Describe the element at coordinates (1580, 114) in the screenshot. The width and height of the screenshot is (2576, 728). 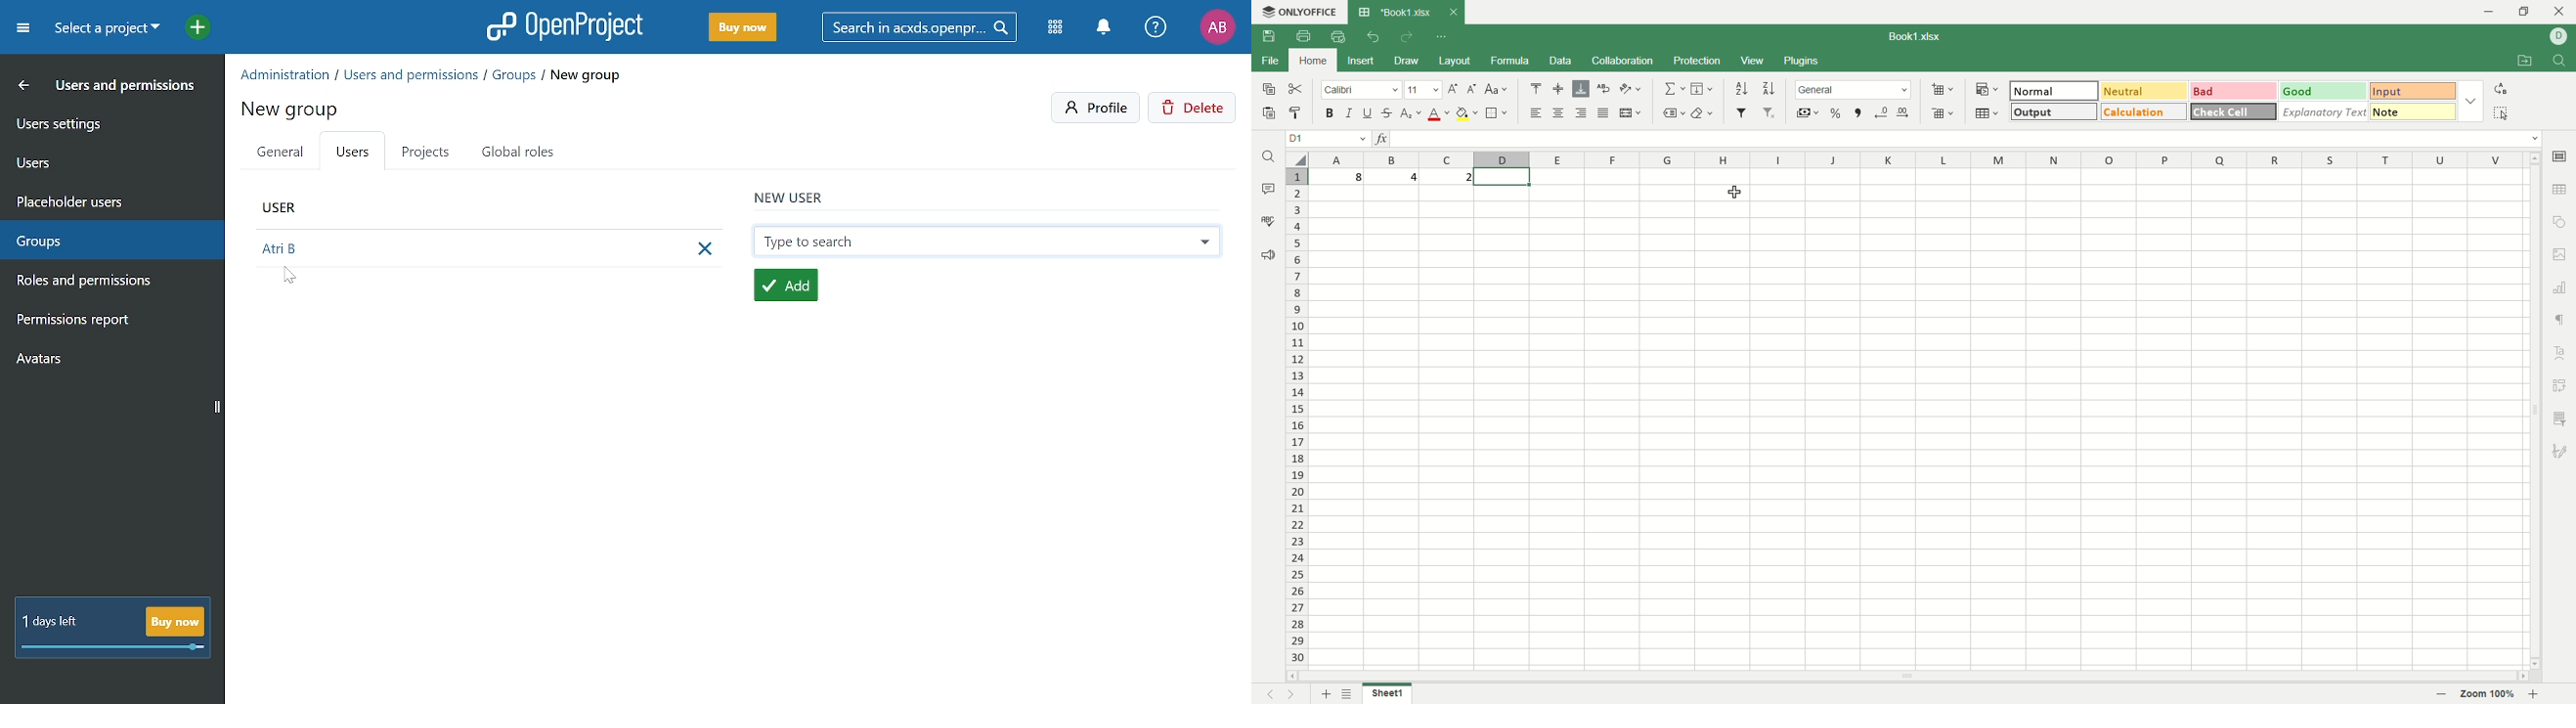
I see `align left` at that location.